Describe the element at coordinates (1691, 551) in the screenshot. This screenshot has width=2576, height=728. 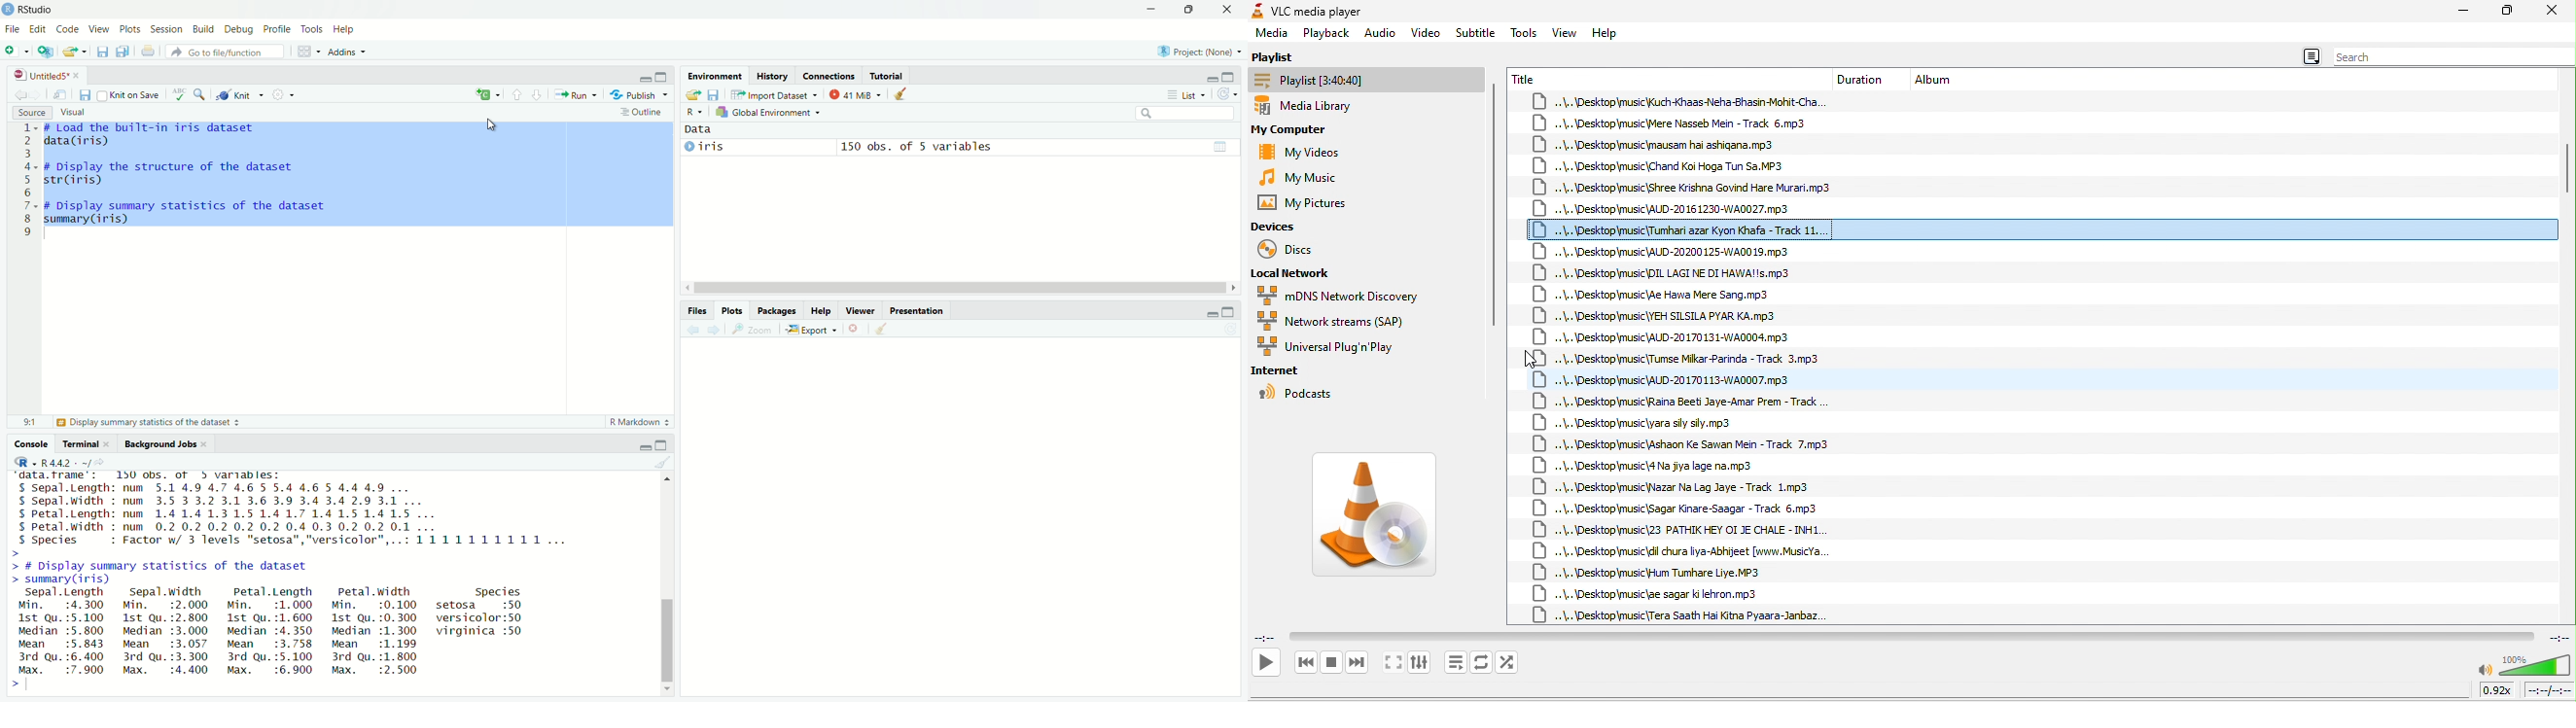
I see `..\..\Desktopmusic\dil chura liya-Abhijeet [www.MusicYa.` at that location.